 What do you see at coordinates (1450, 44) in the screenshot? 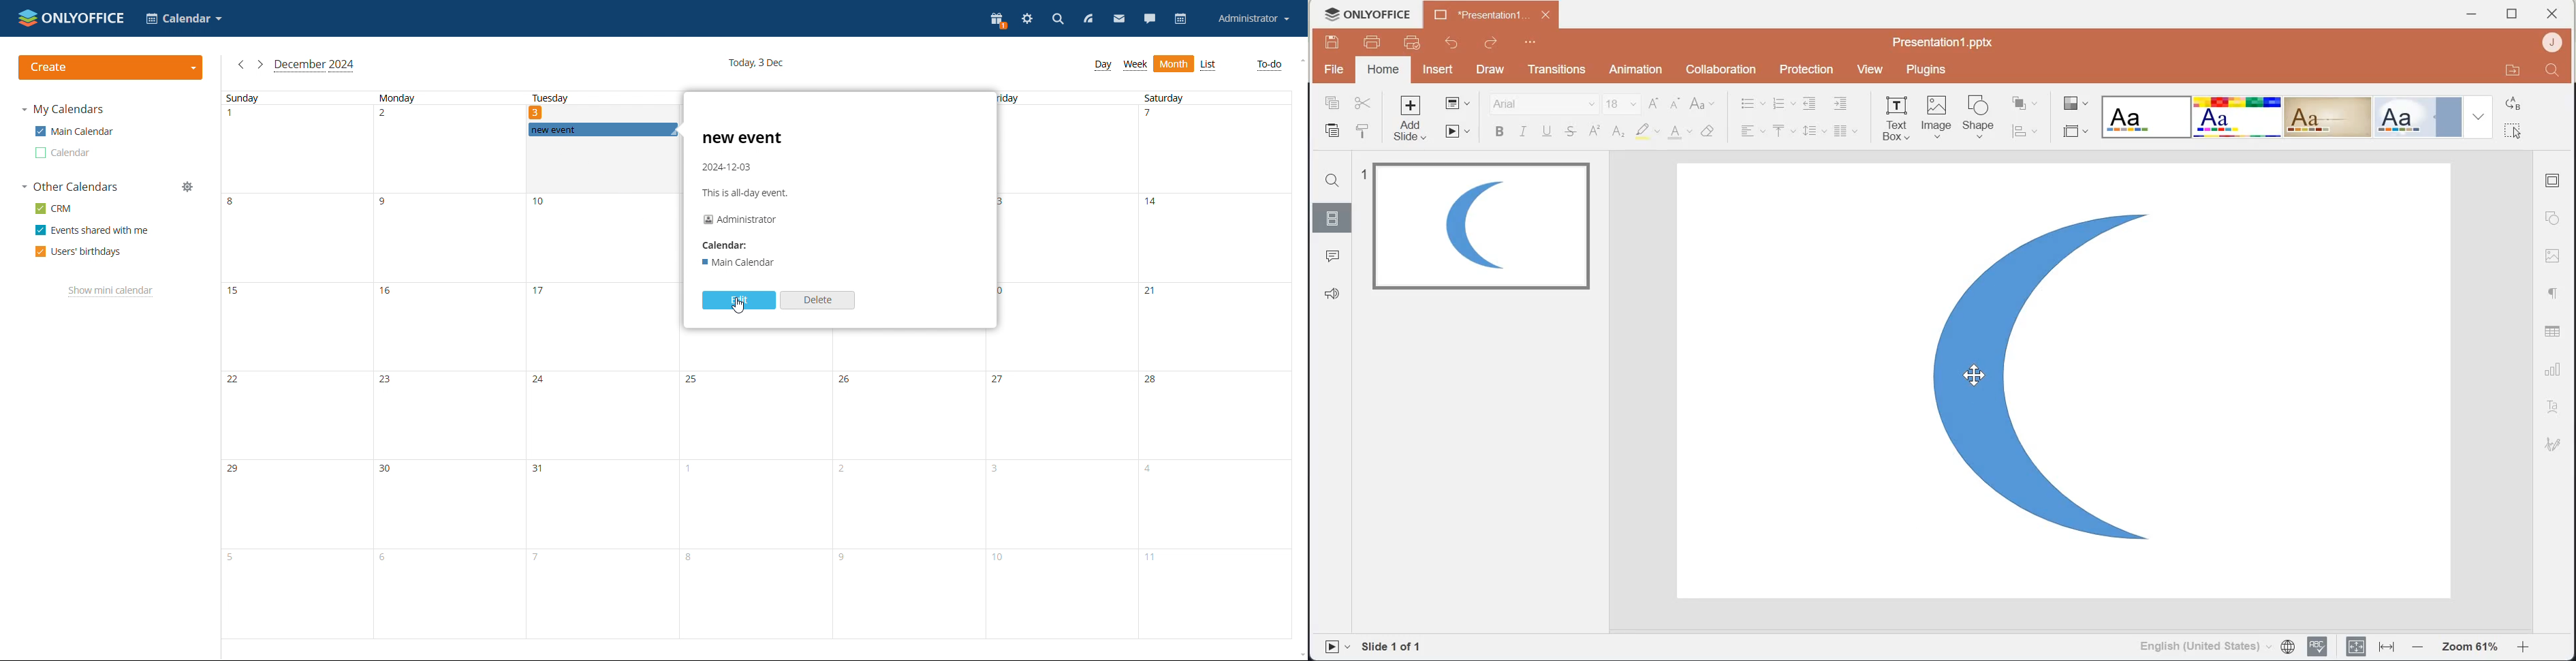
I see `Undo` at bounding box center [1450, 44].